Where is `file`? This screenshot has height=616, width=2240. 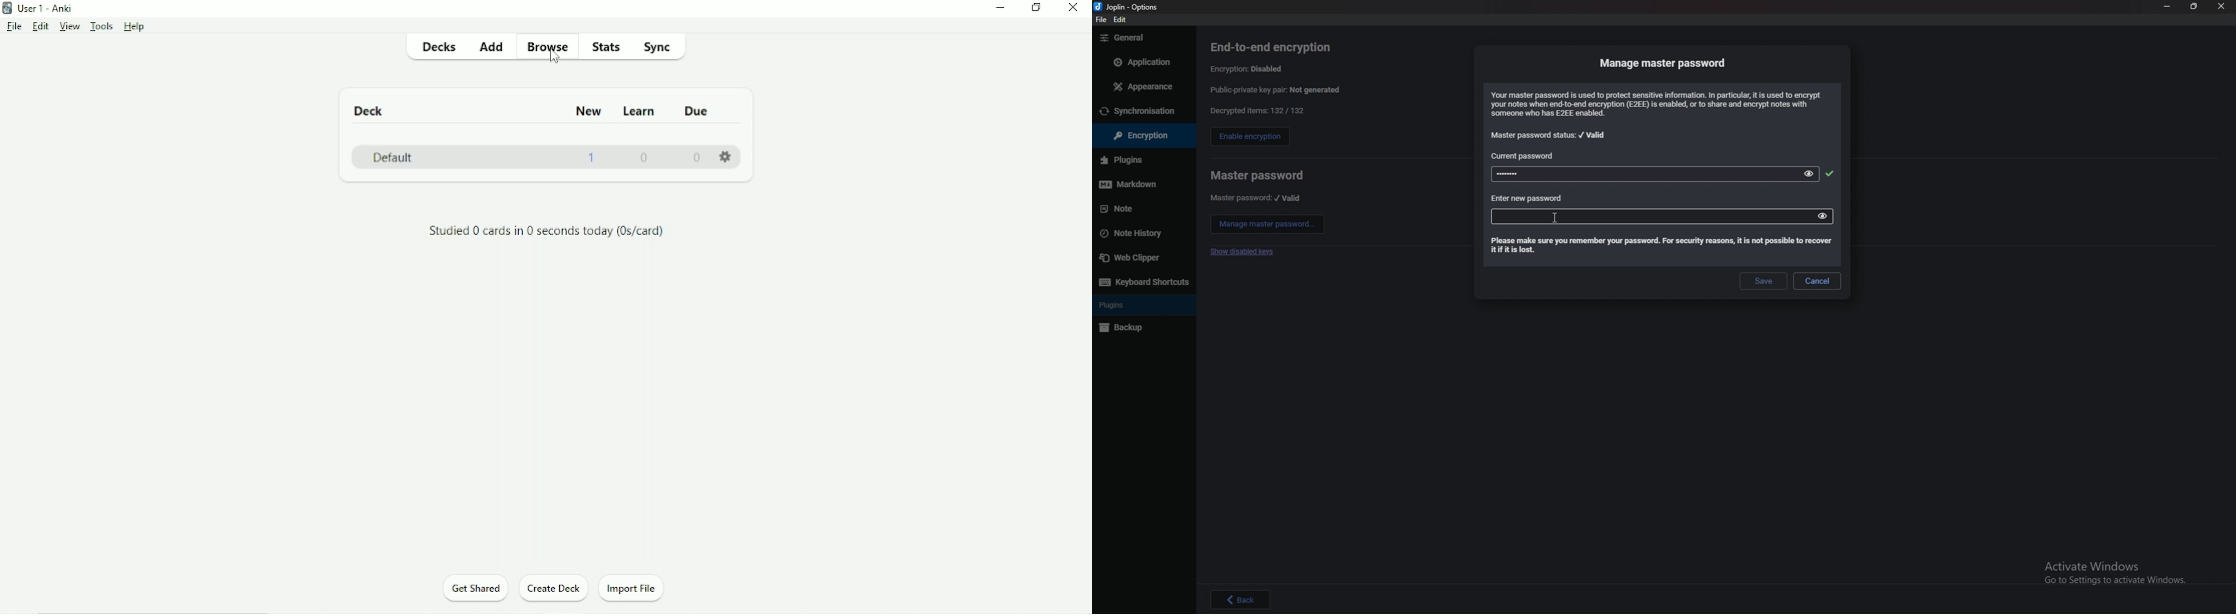 file is located at coordinates (1102, 21).